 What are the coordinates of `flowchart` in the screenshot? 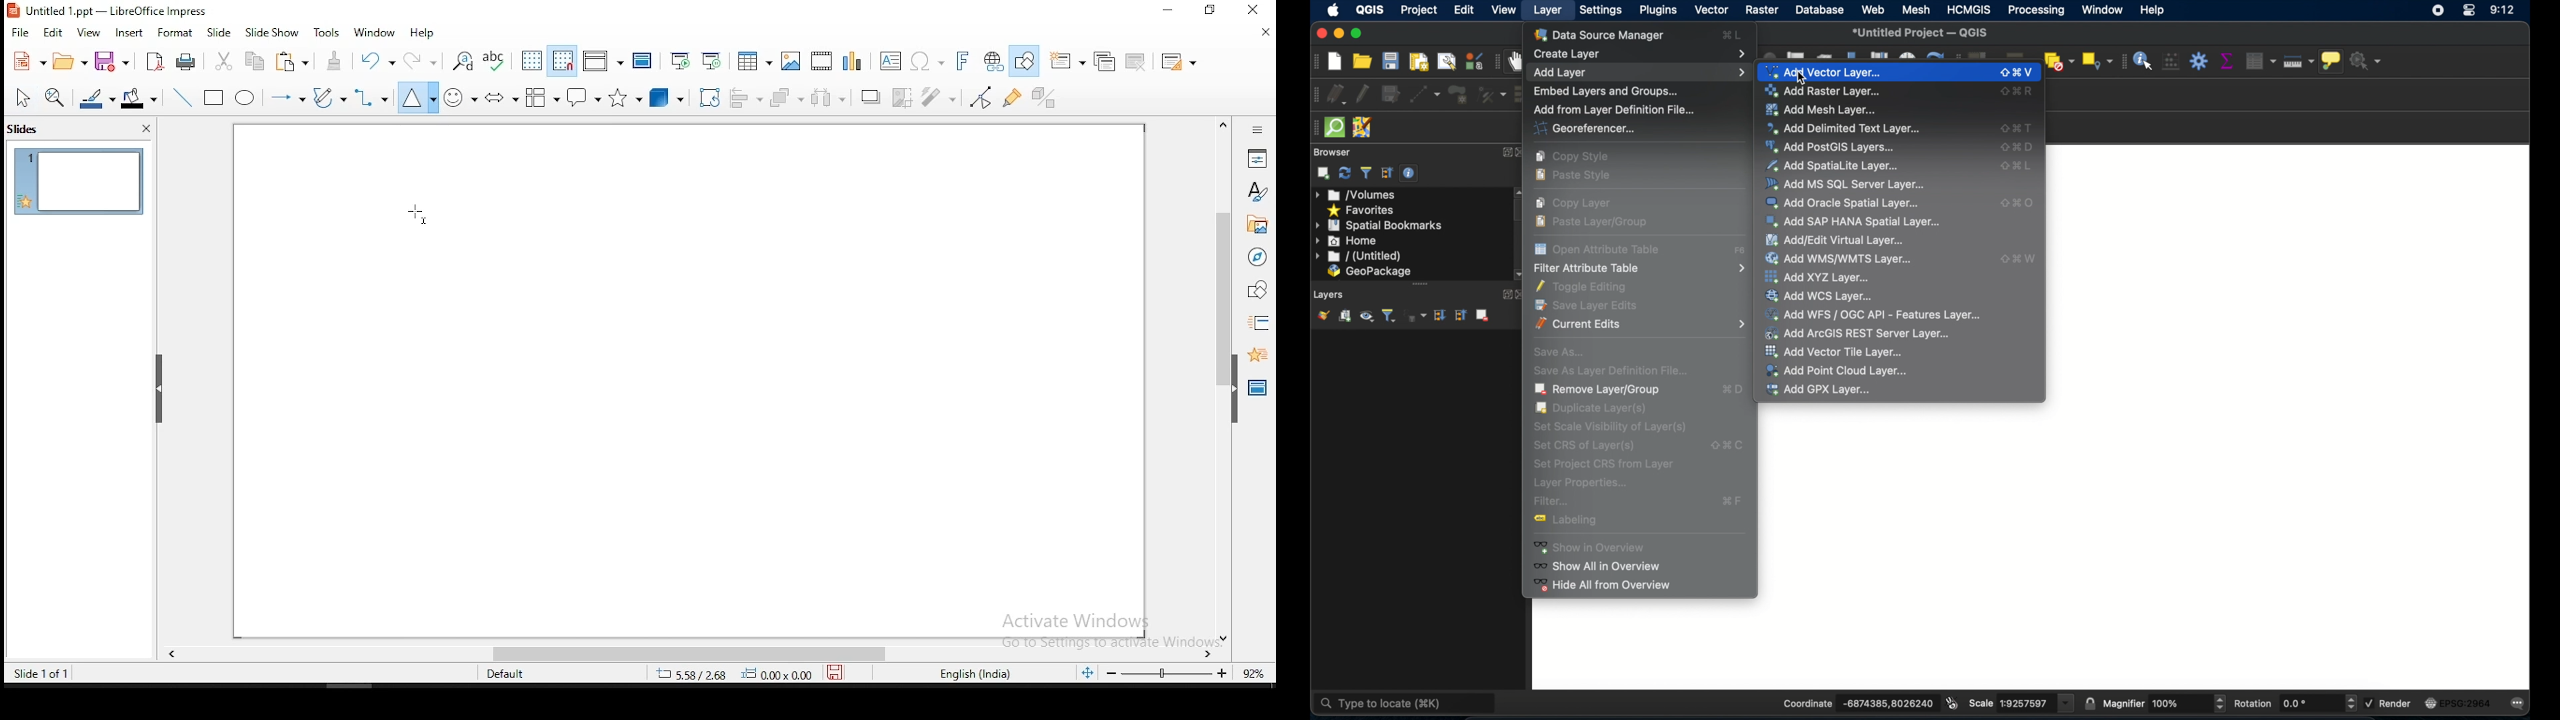 It's located at (543, 97).